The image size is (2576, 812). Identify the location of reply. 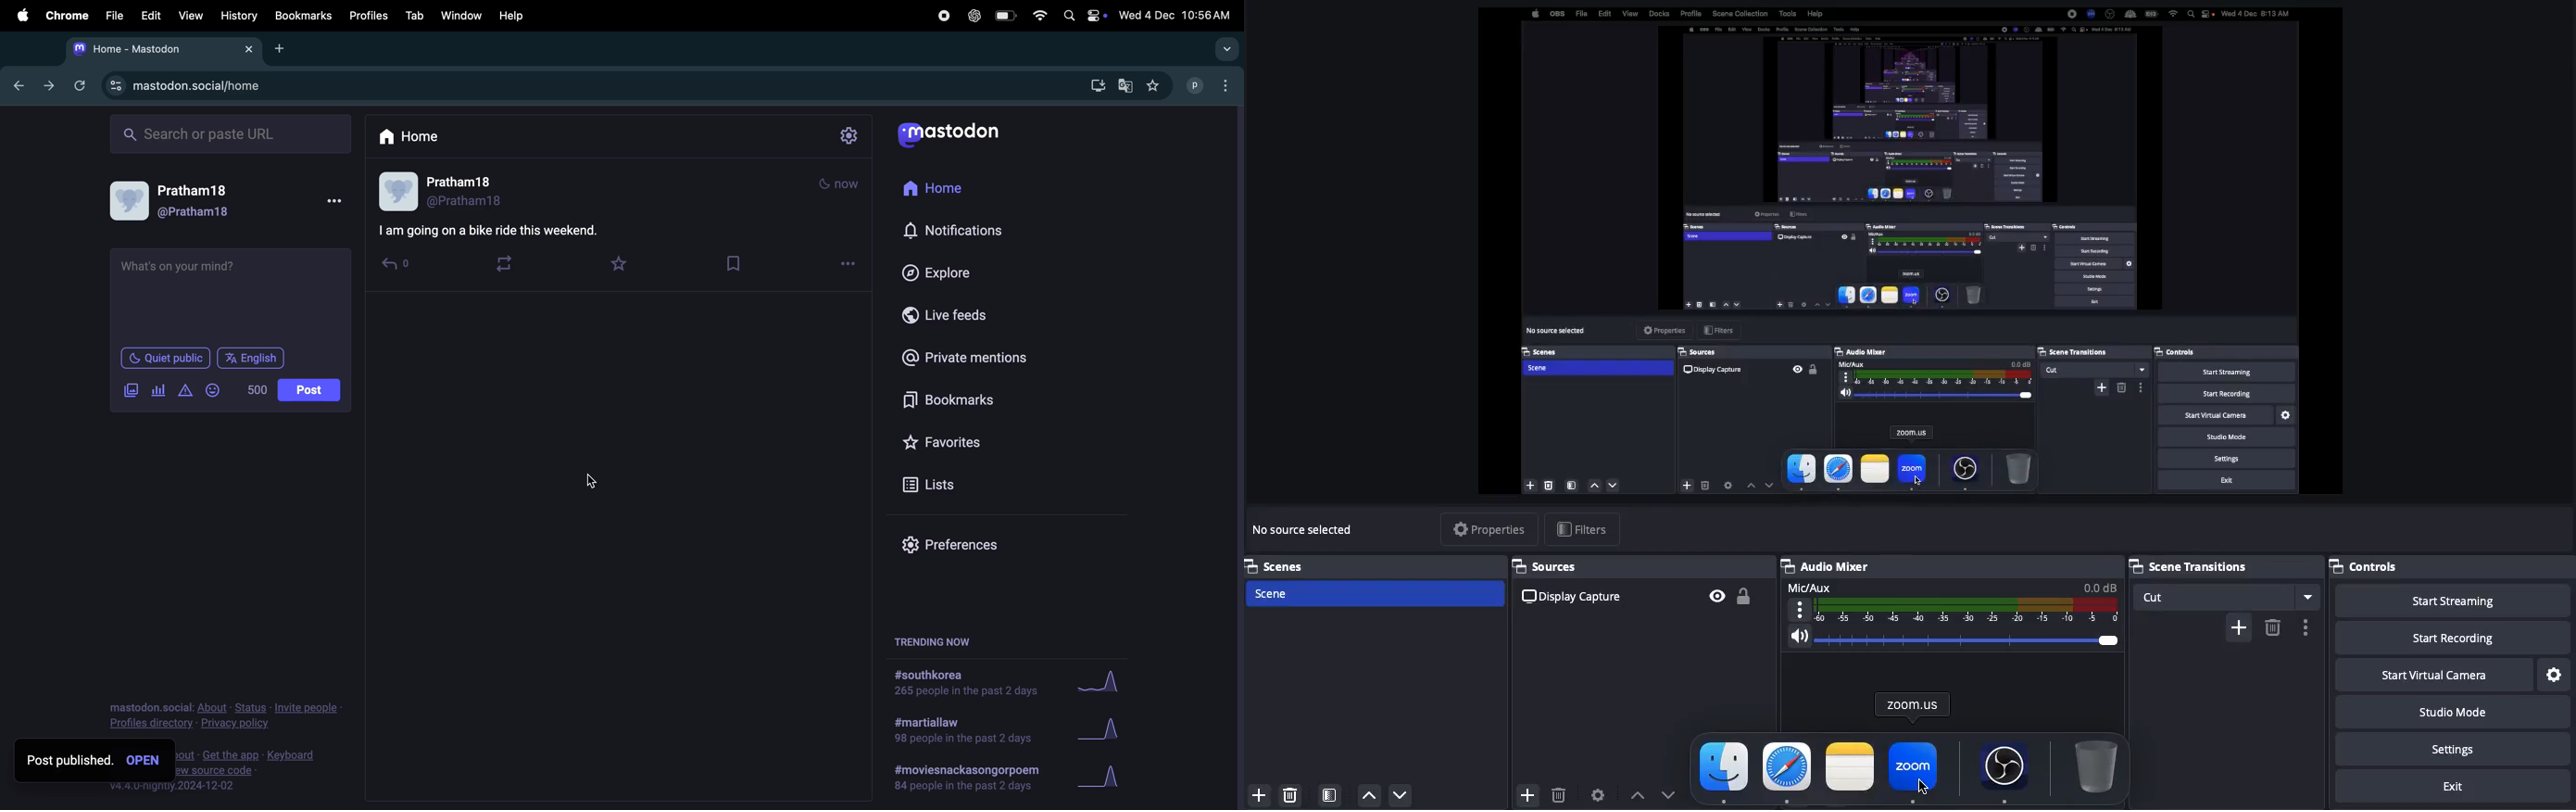
(398, 266).